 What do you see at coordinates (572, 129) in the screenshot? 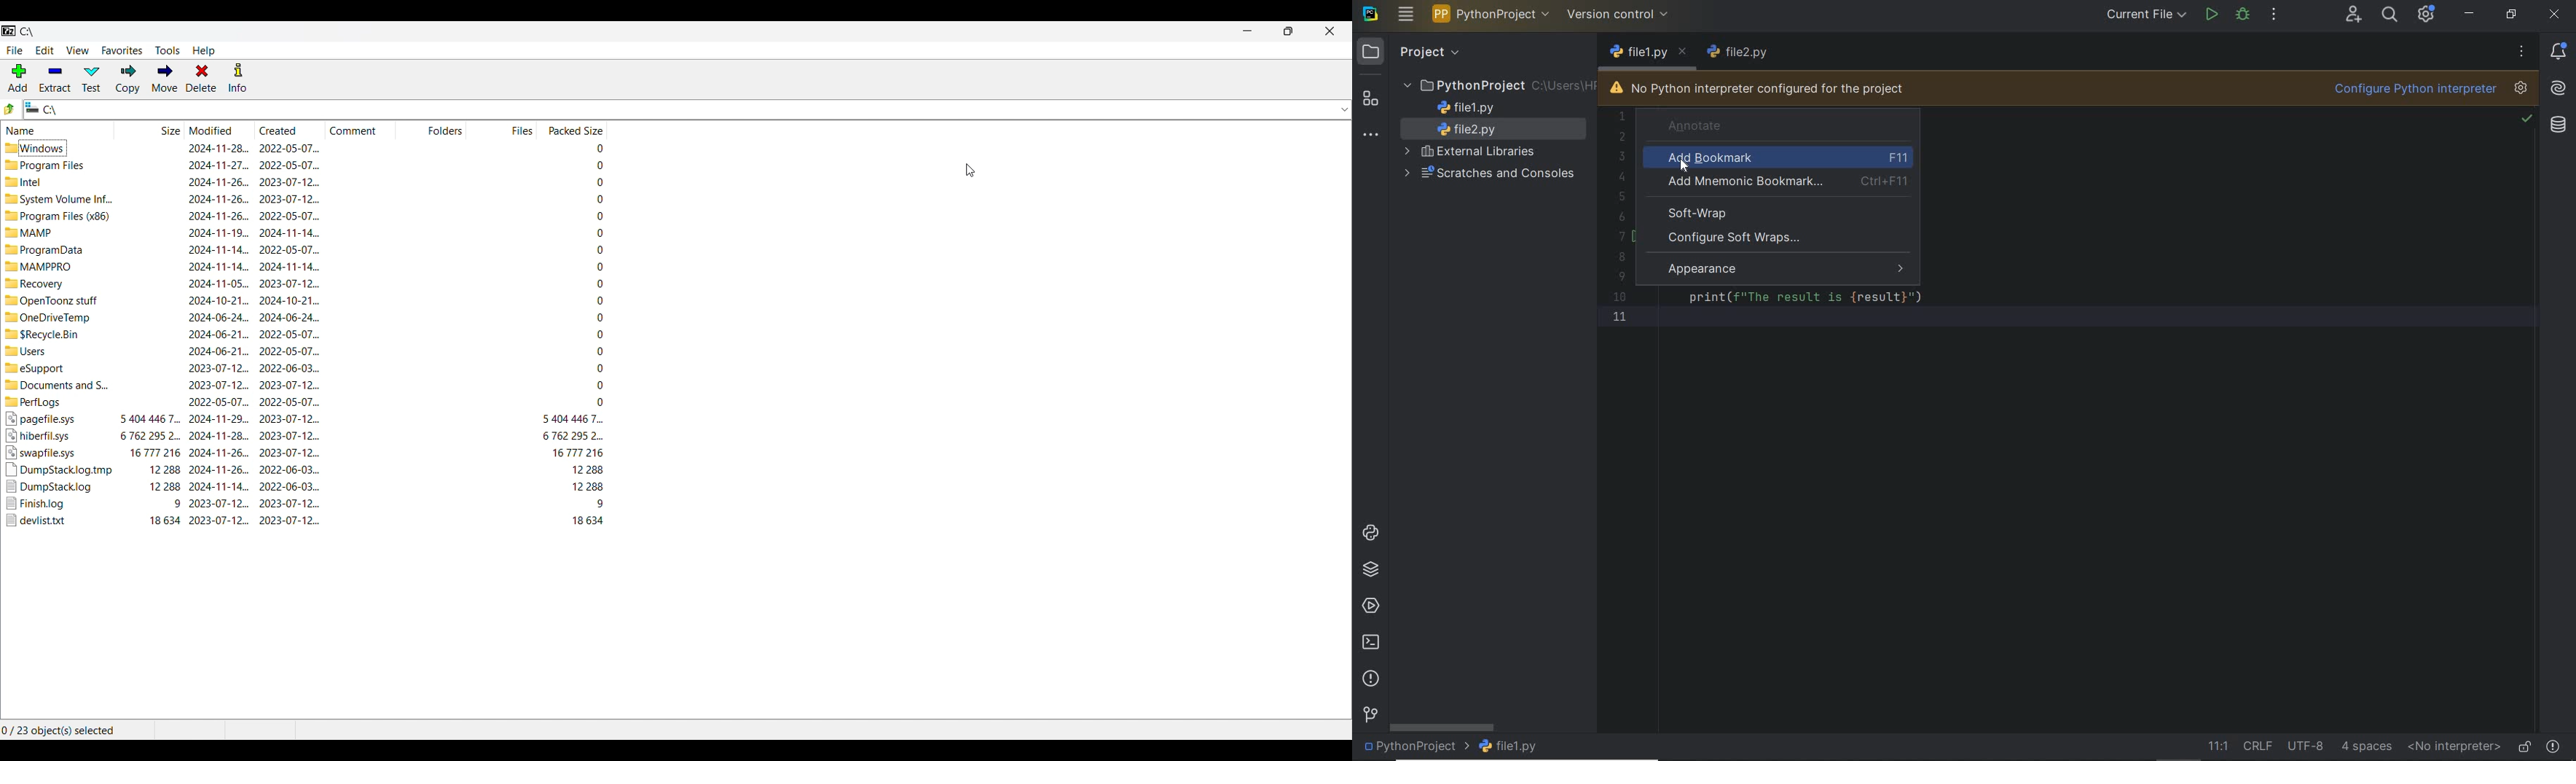
I see `Packed size column` at bounding box center [572, 129].